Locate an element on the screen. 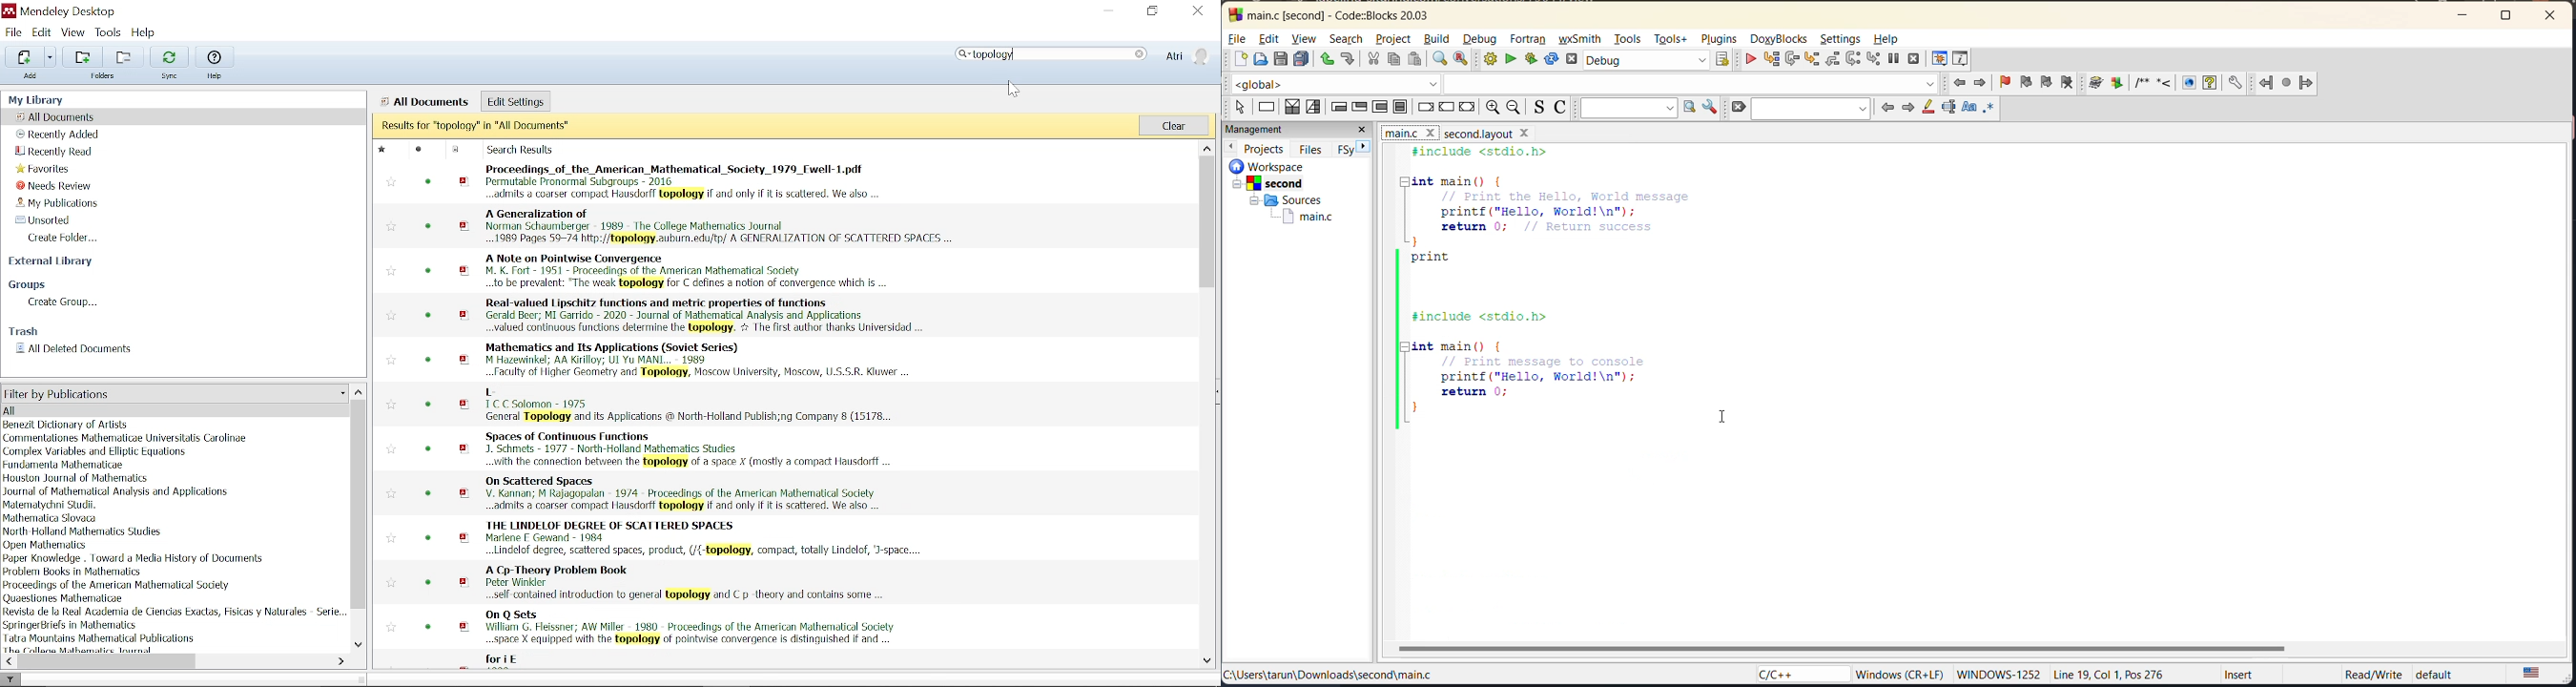  Minimize is located at coordinates (1108, 12).